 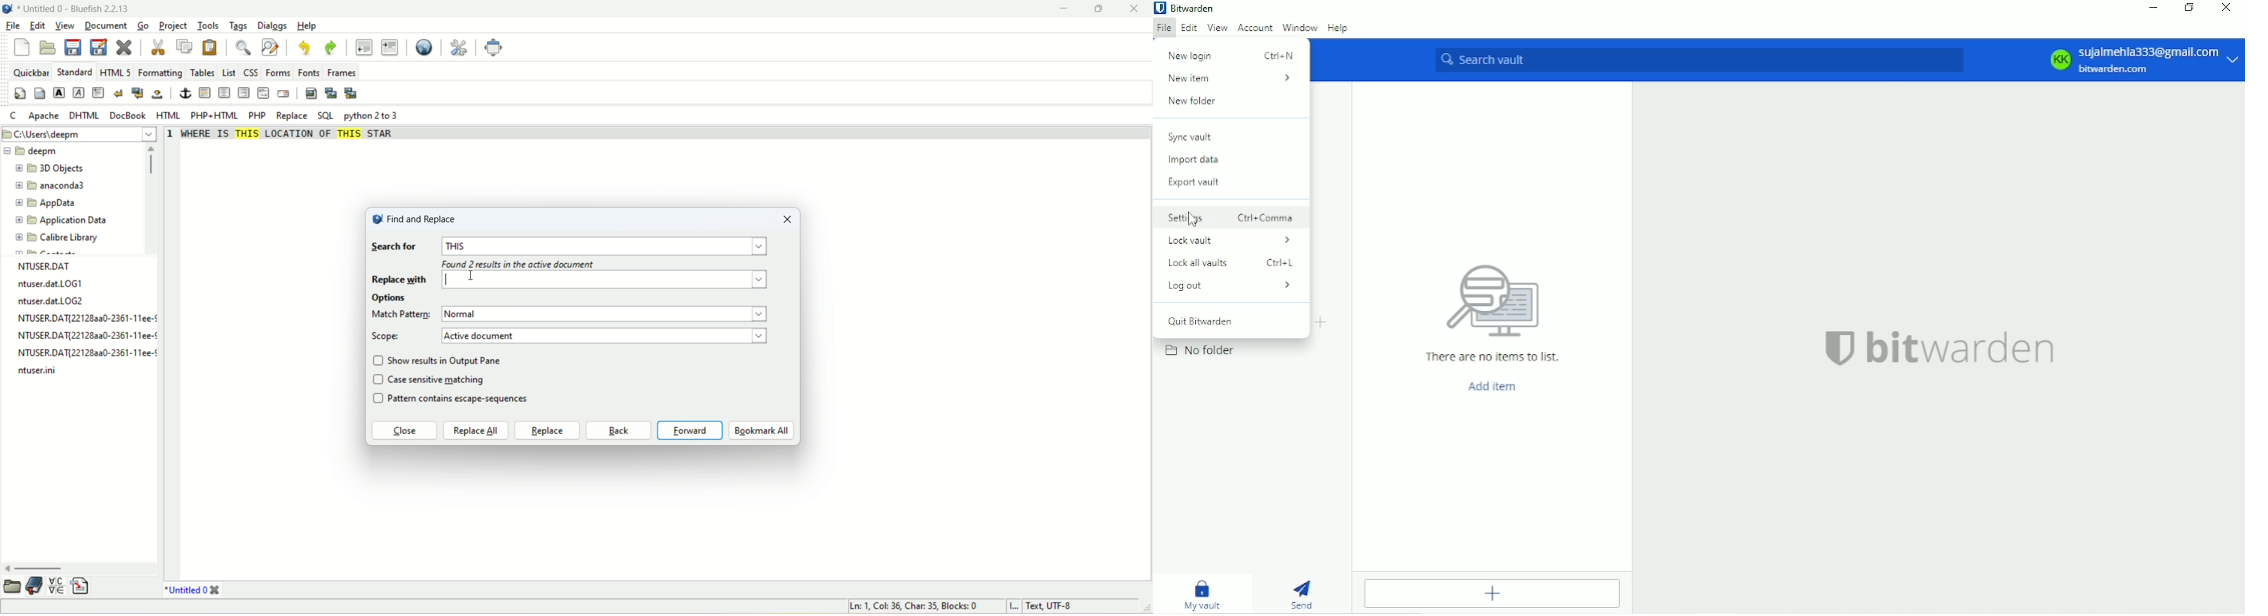 What do you see at coordinates (99, 46) in the screenshot?
I see `save as` at bounding box center [99, 46].